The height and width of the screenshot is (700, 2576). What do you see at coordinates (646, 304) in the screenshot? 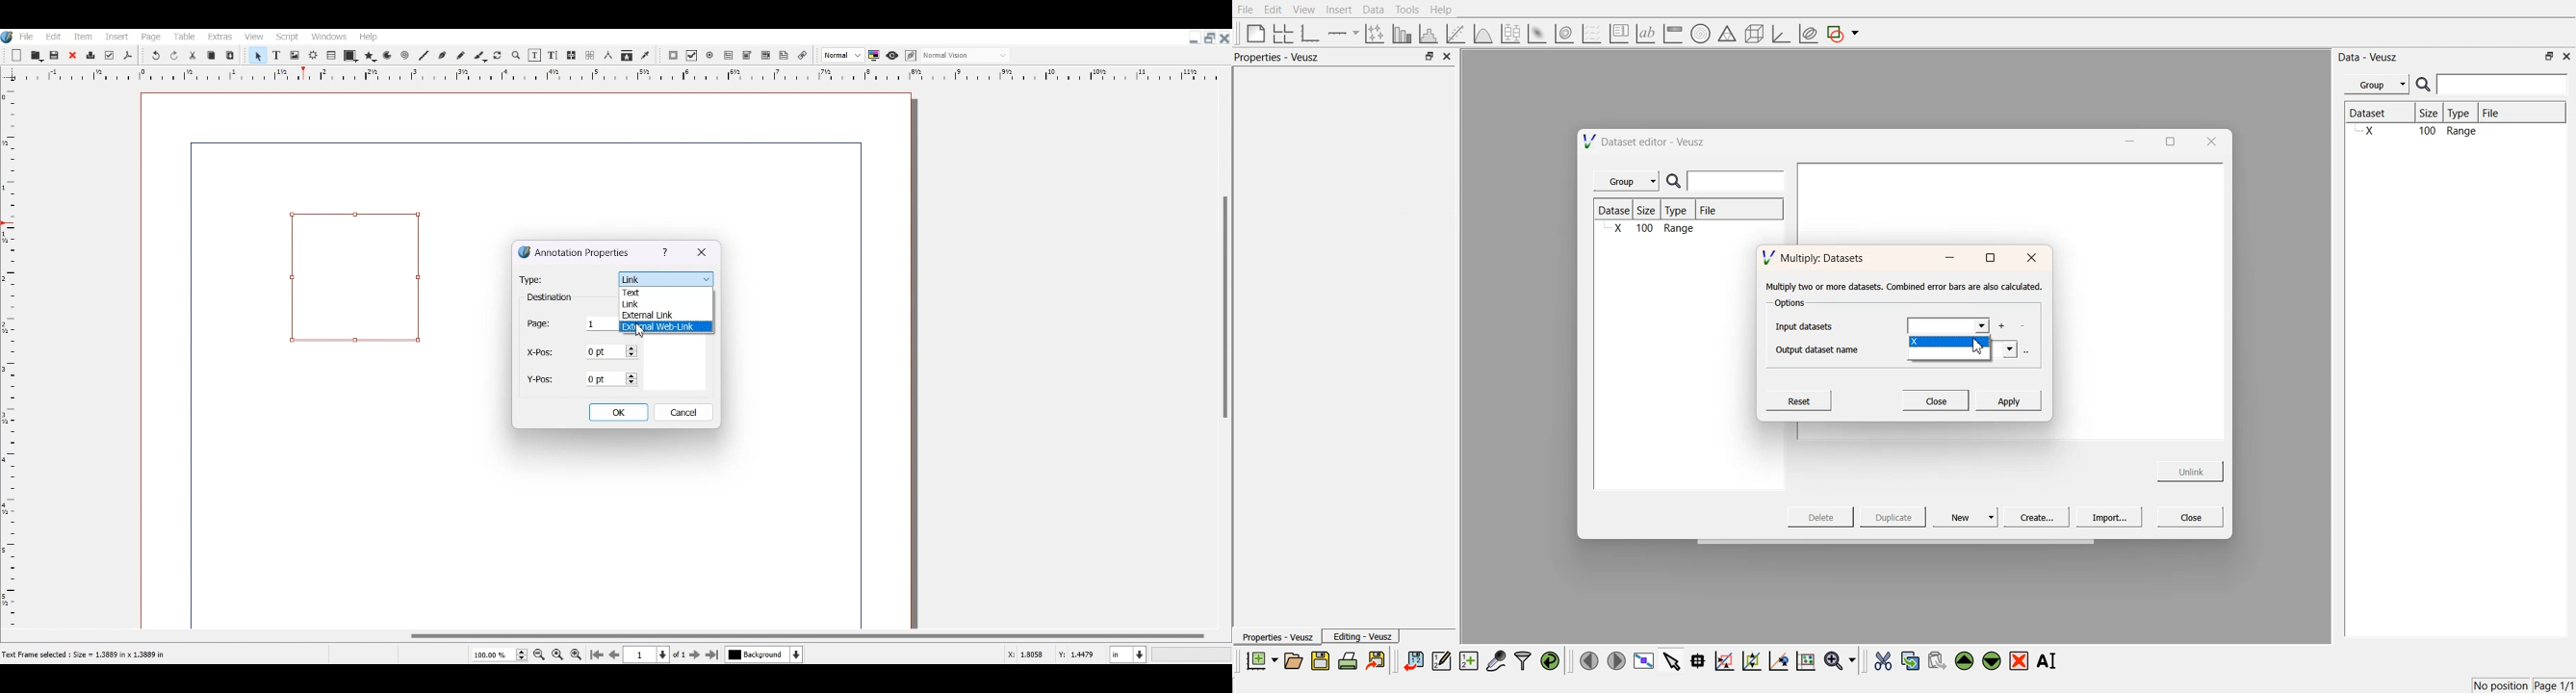
I see `Link` at bounding box center [646, 304].